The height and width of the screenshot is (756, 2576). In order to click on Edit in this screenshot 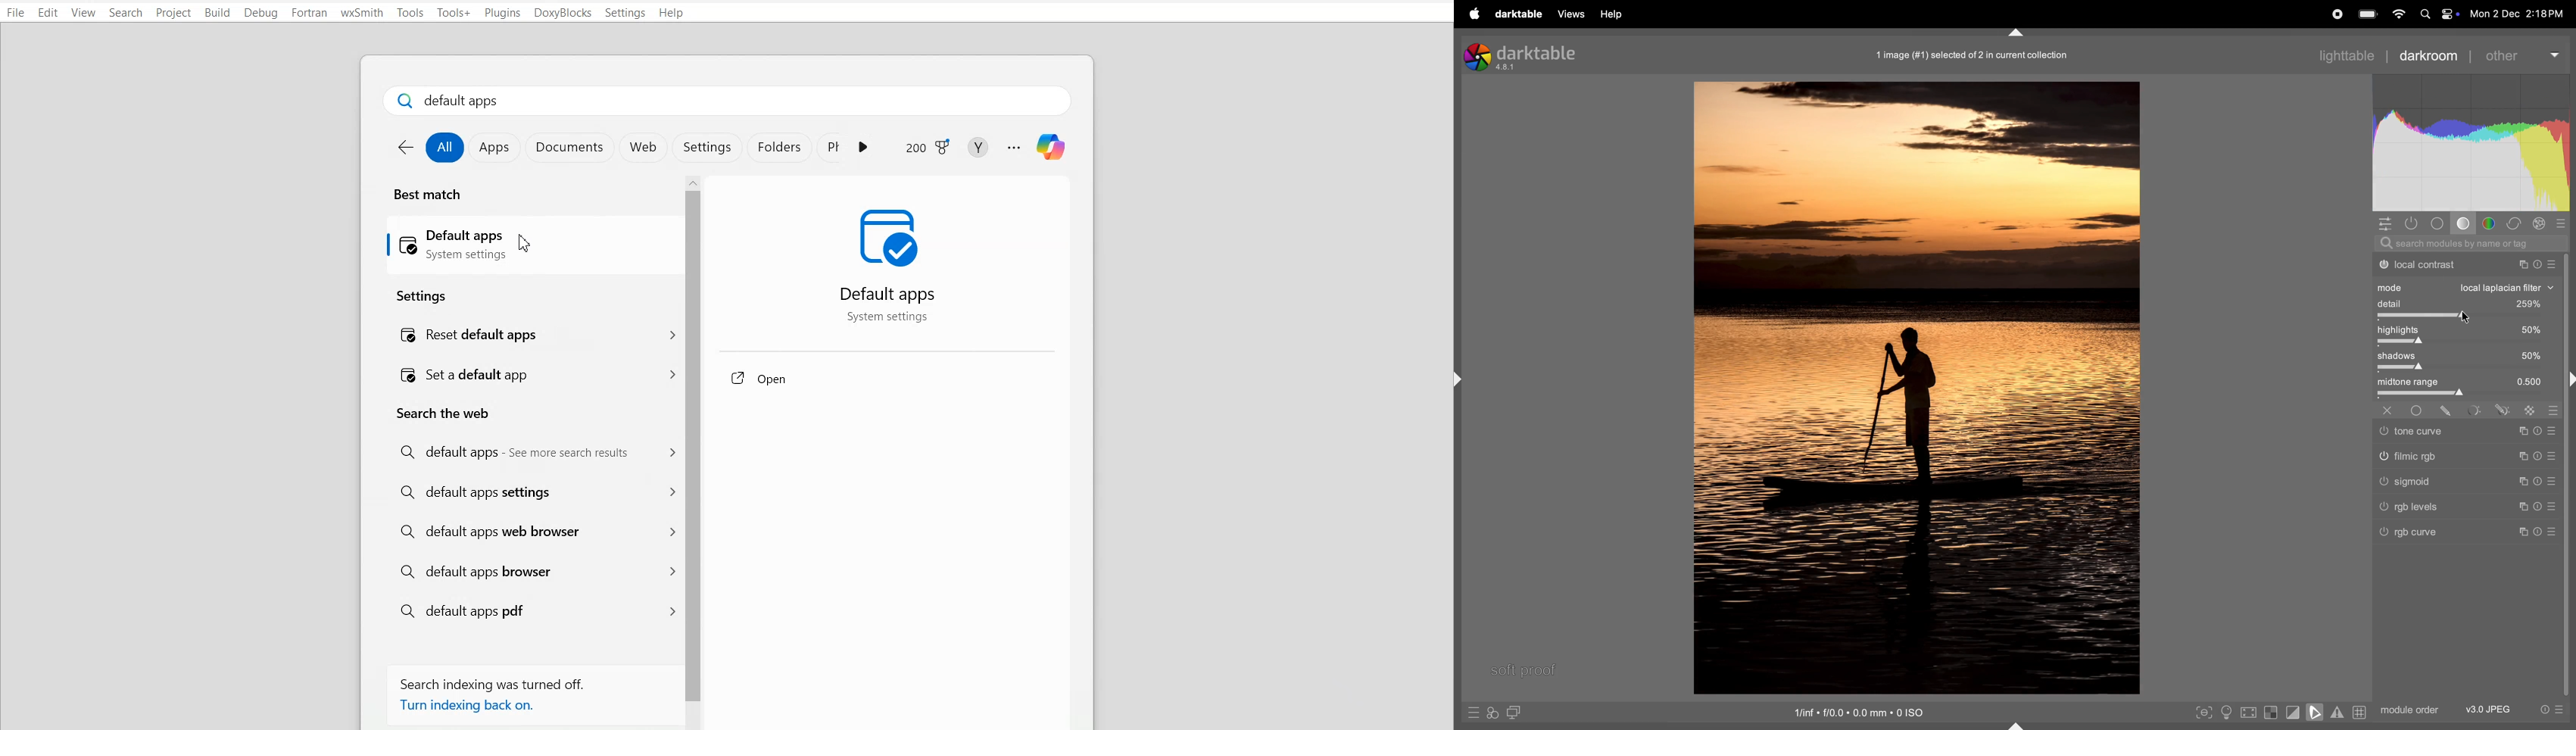, I will do `click(48, 12)`.